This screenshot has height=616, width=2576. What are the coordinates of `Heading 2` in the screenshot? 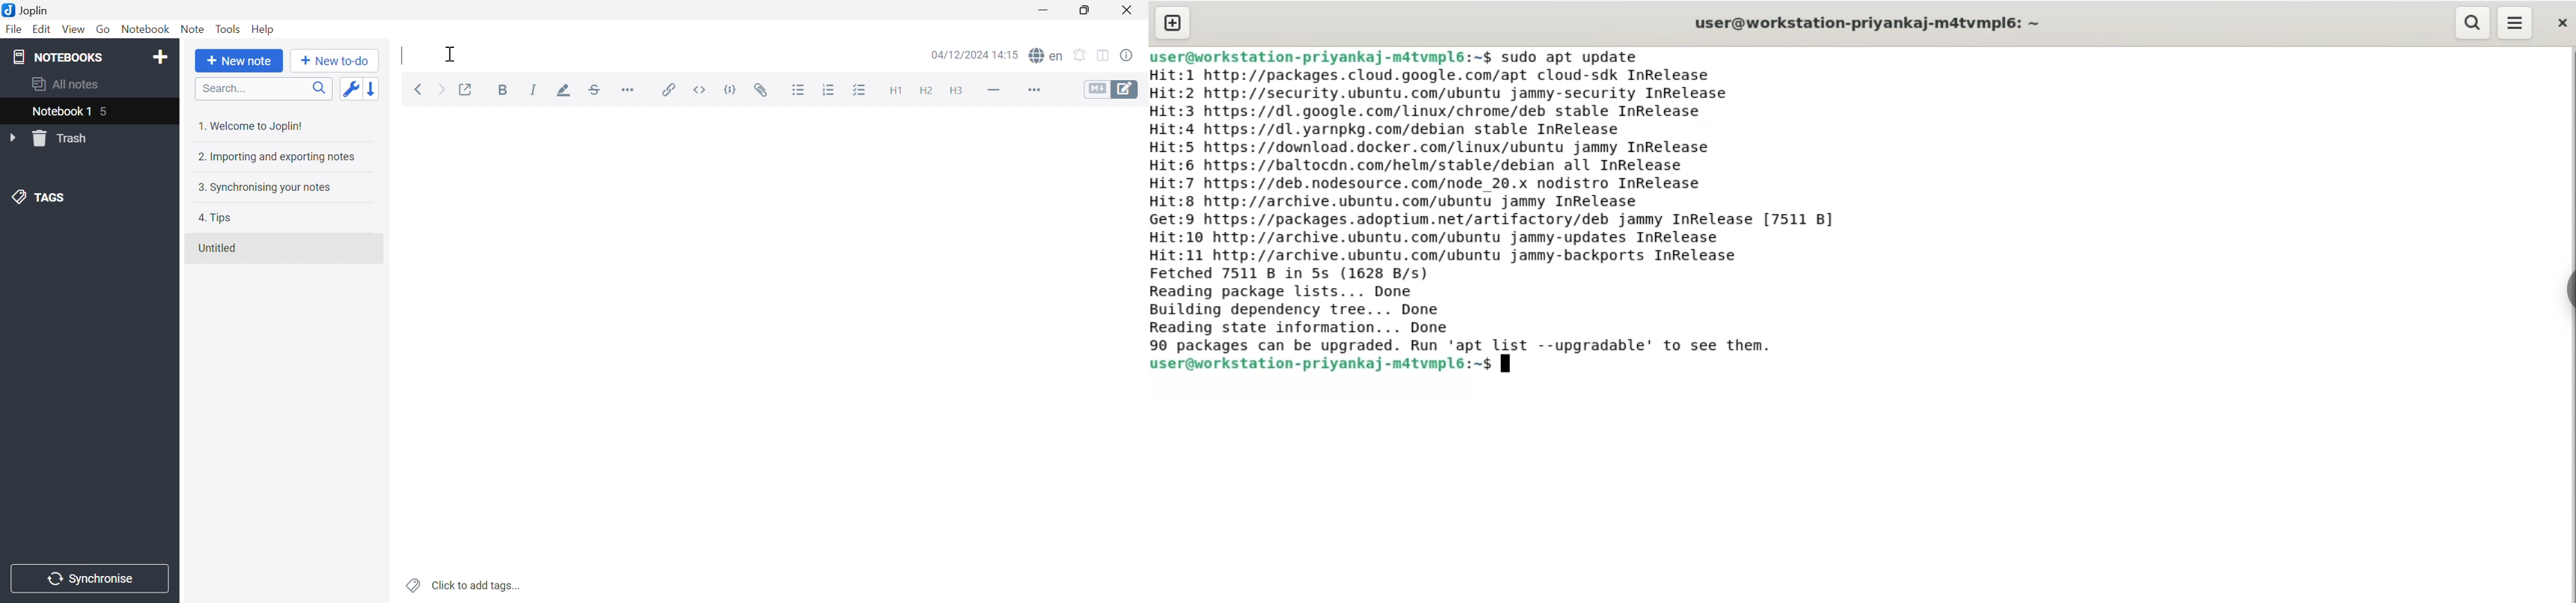 It's located at (926, 91).